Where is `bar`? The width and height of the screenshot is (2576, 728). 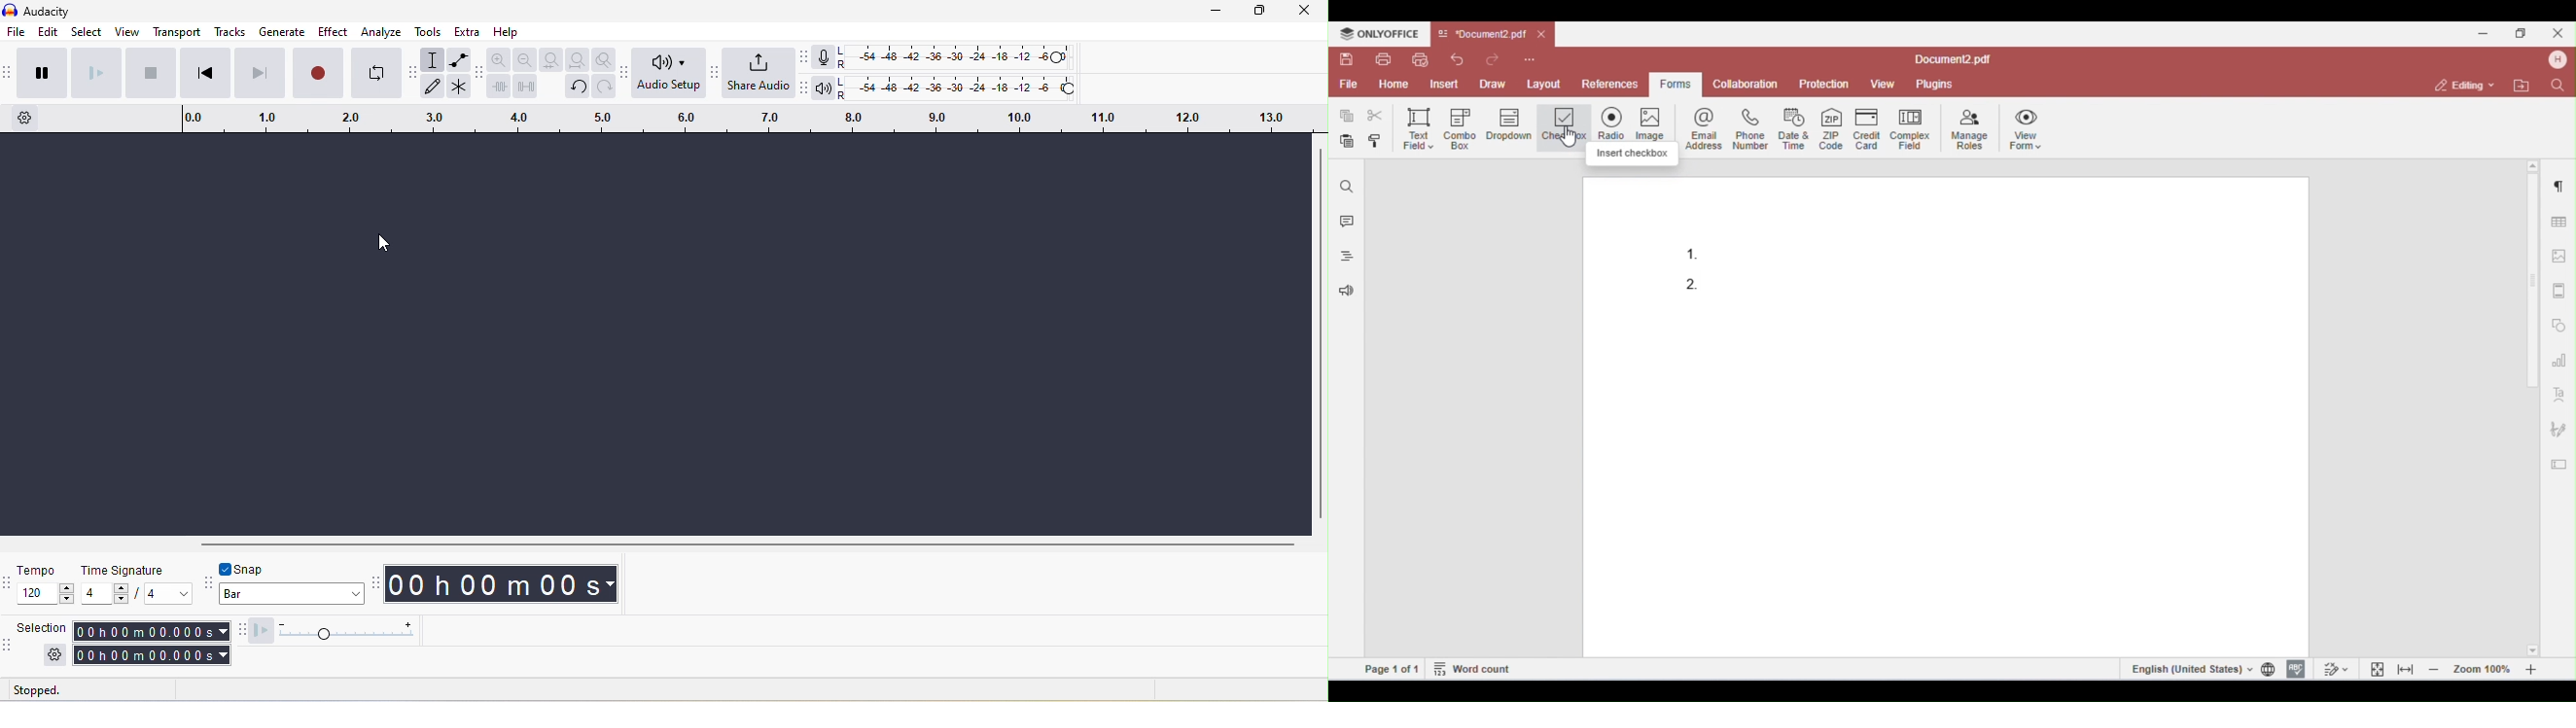
bar is located at coordinates (299, 596).